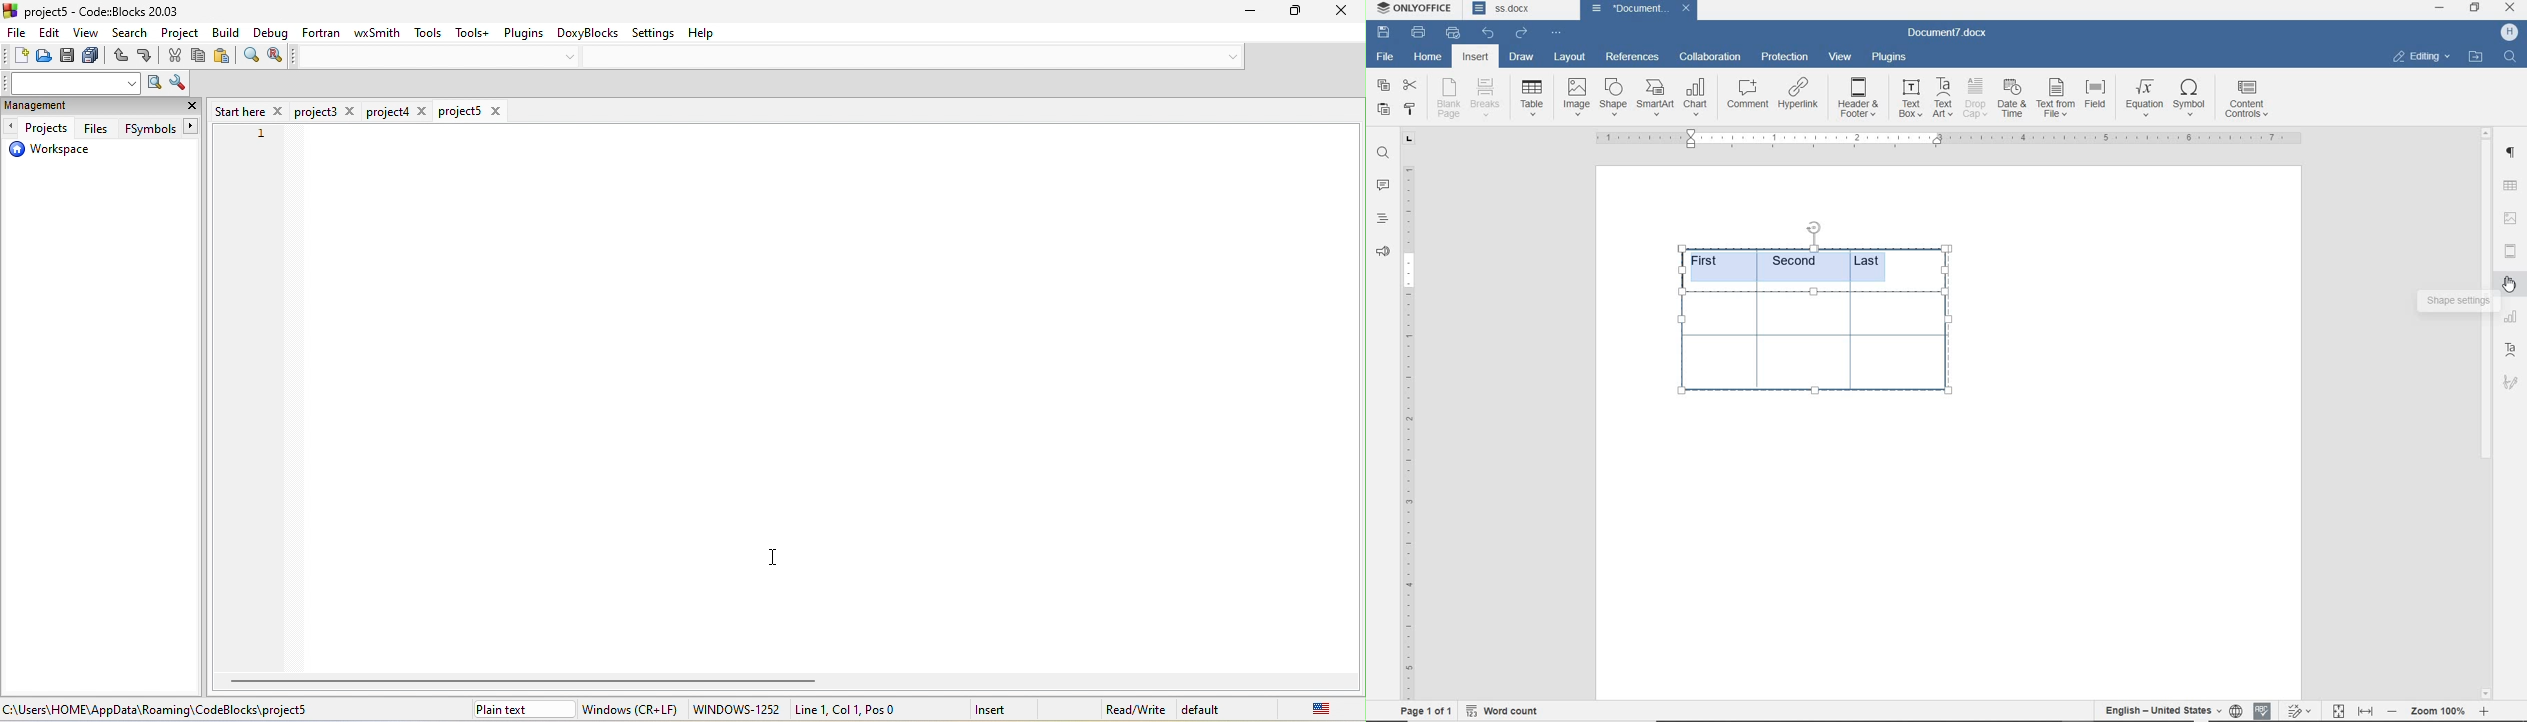  I want to click on date & time, so click(2013, 100).